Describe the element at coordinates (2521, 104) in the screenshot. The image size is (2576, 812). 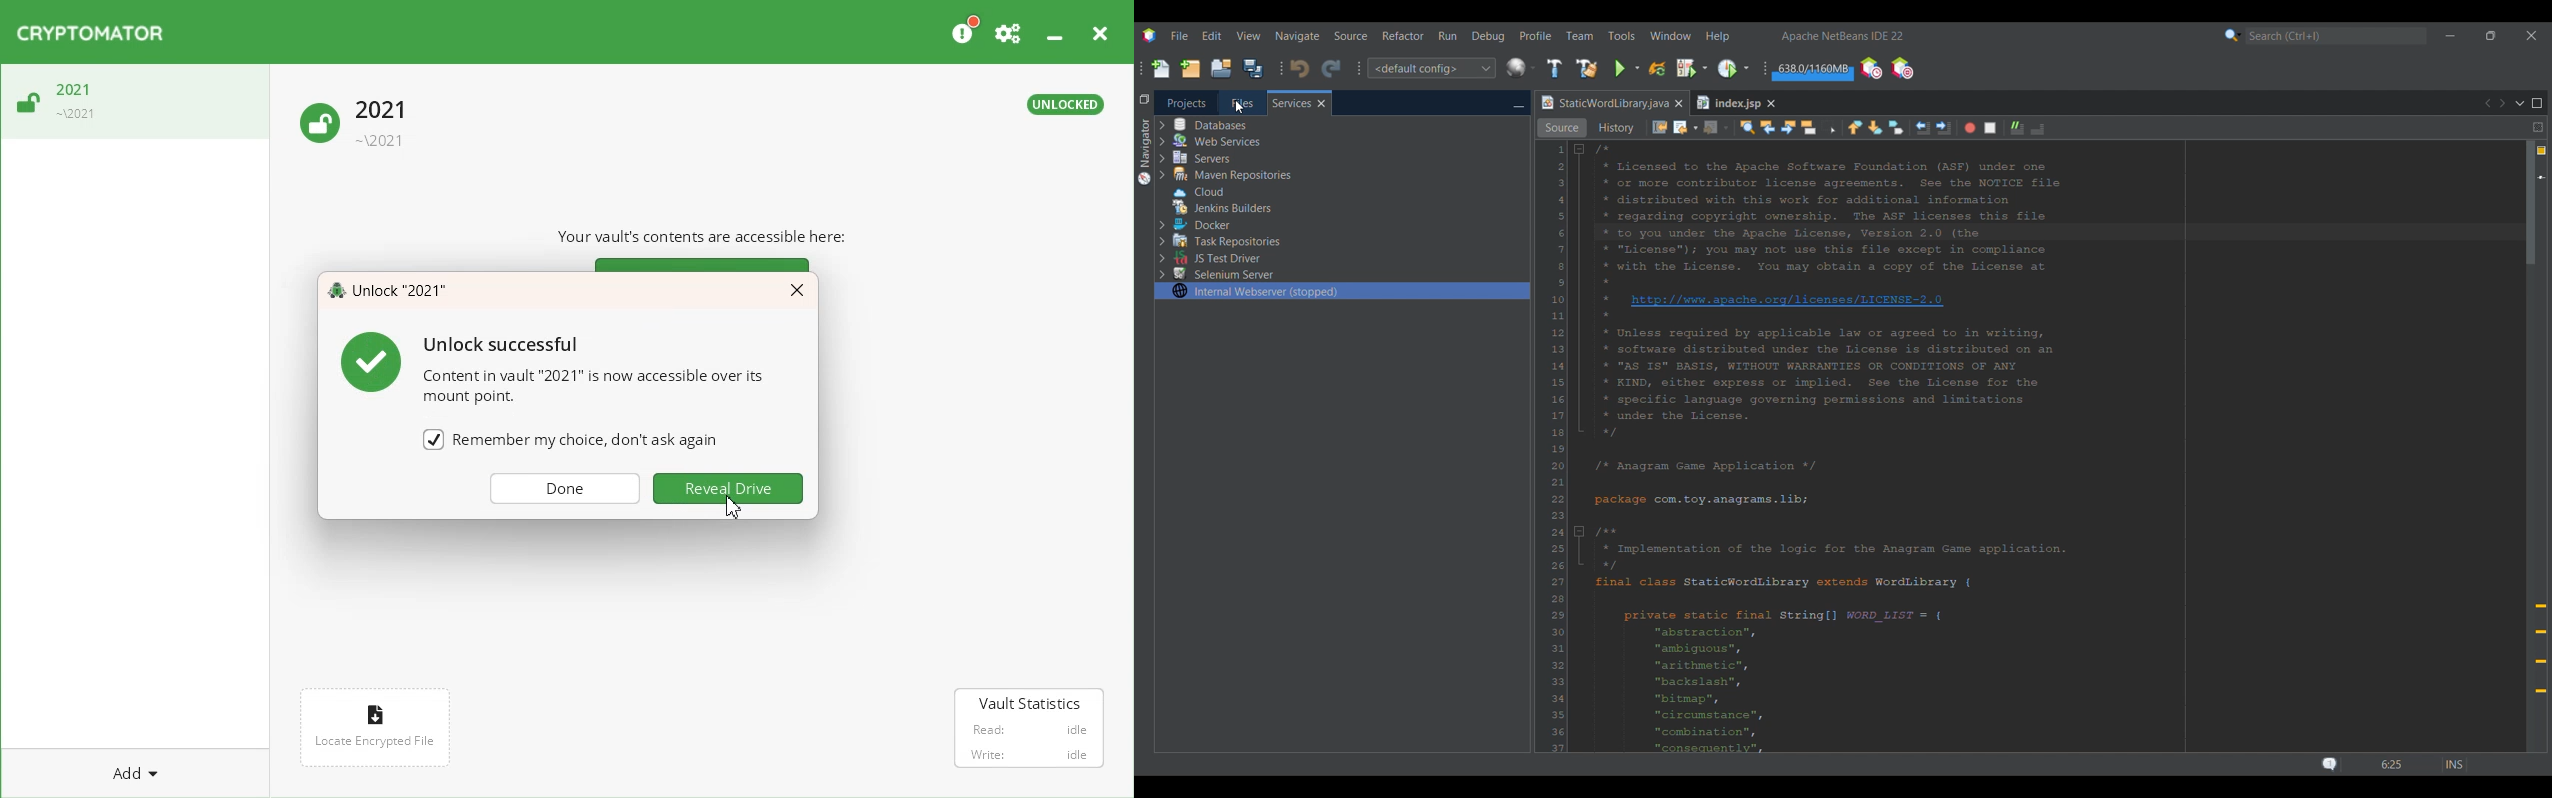
I see `Show opened documents list` at that location.